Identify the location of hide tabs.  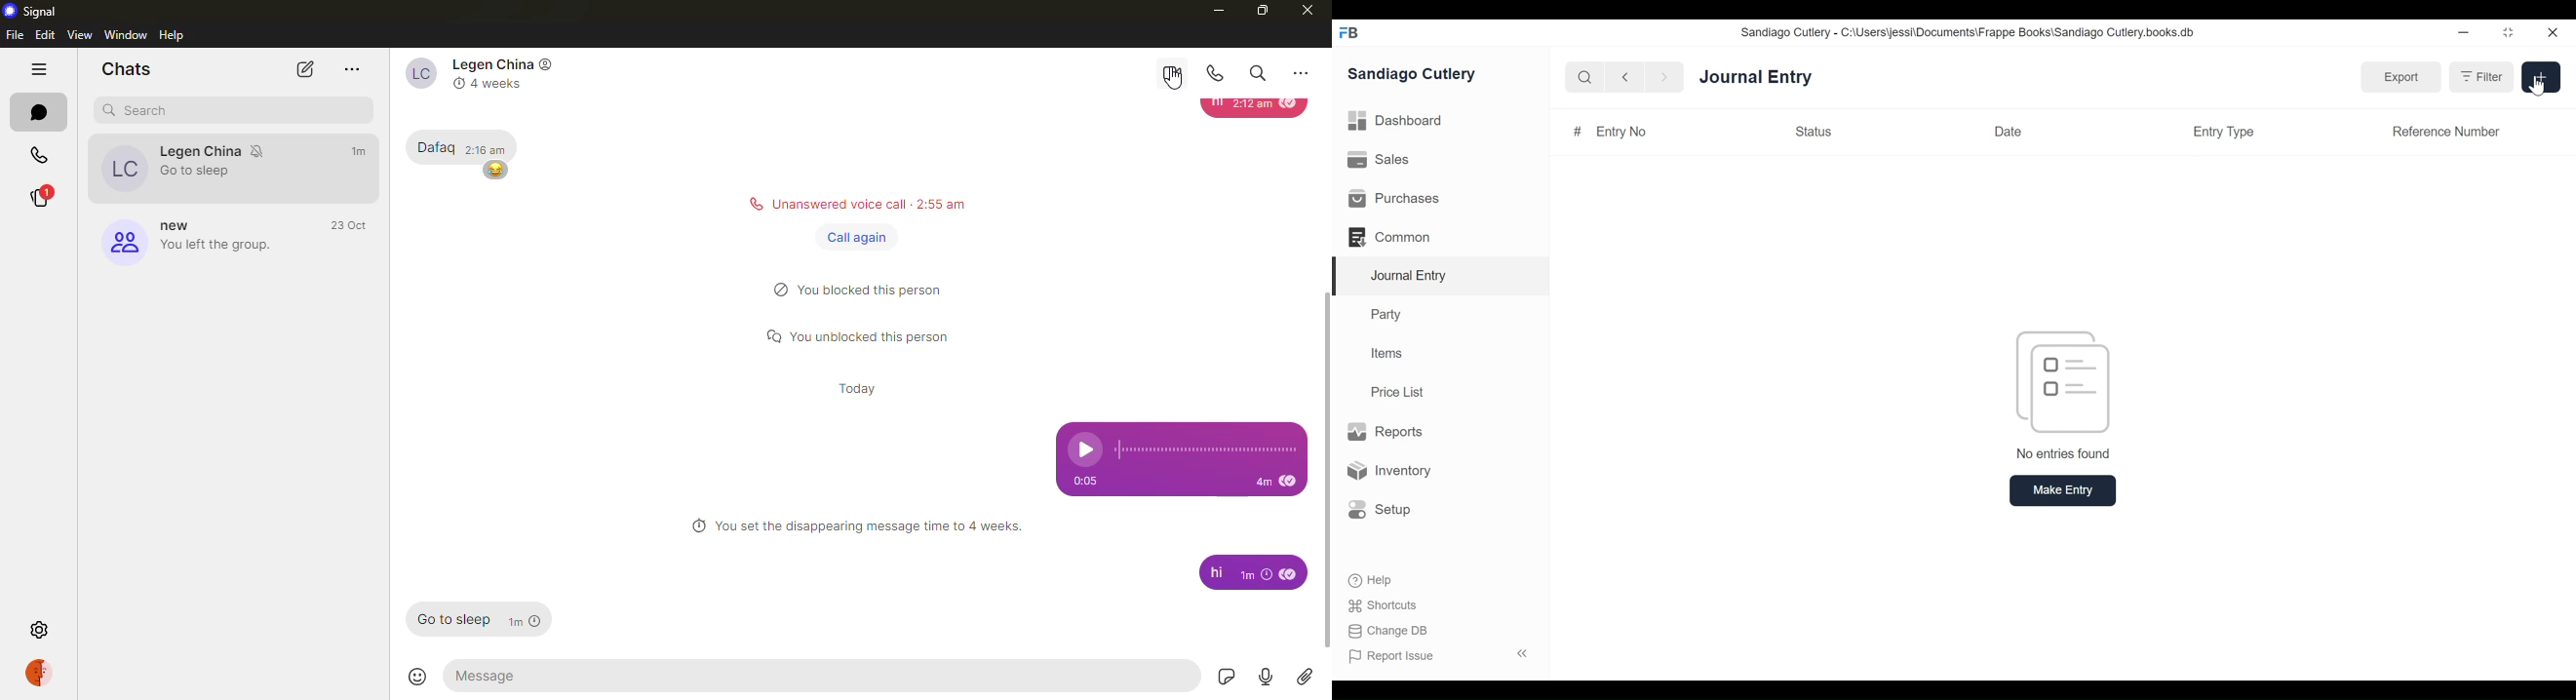
(34, 68).